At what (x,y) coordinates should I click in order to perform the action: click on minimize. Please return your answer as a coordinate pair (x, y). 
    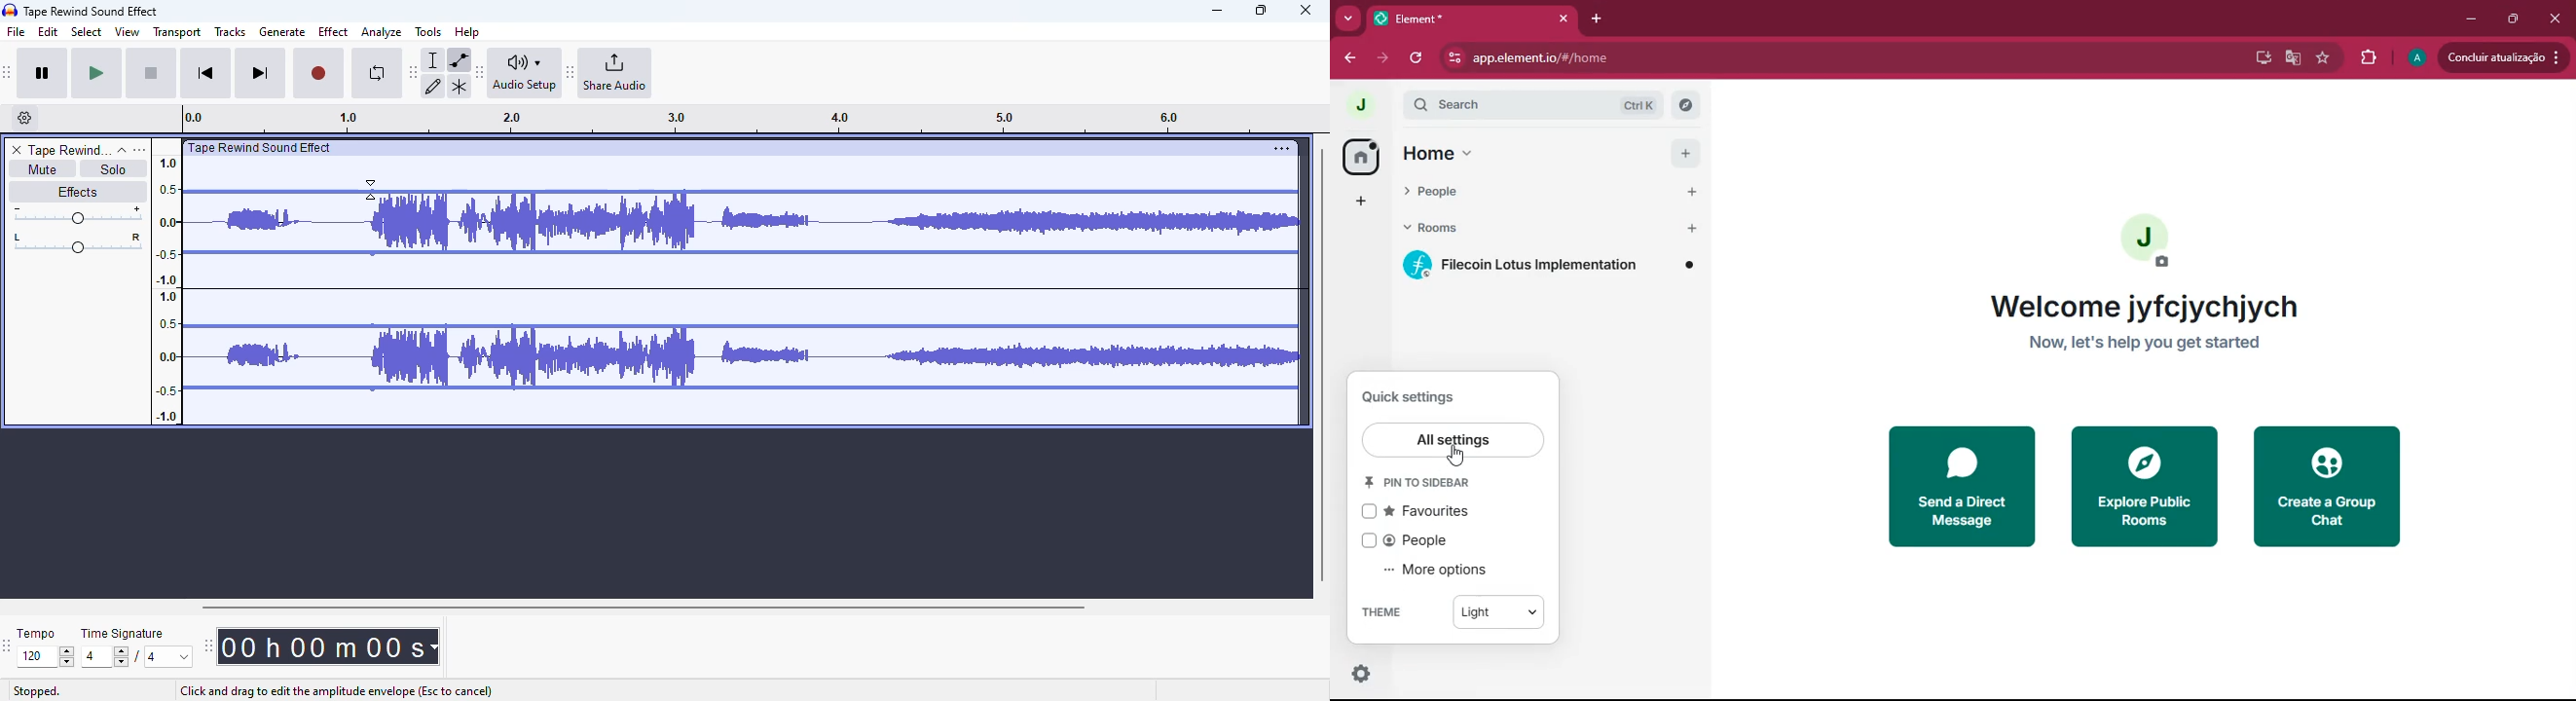
    Looking at the image, I should click on (1217, 11).